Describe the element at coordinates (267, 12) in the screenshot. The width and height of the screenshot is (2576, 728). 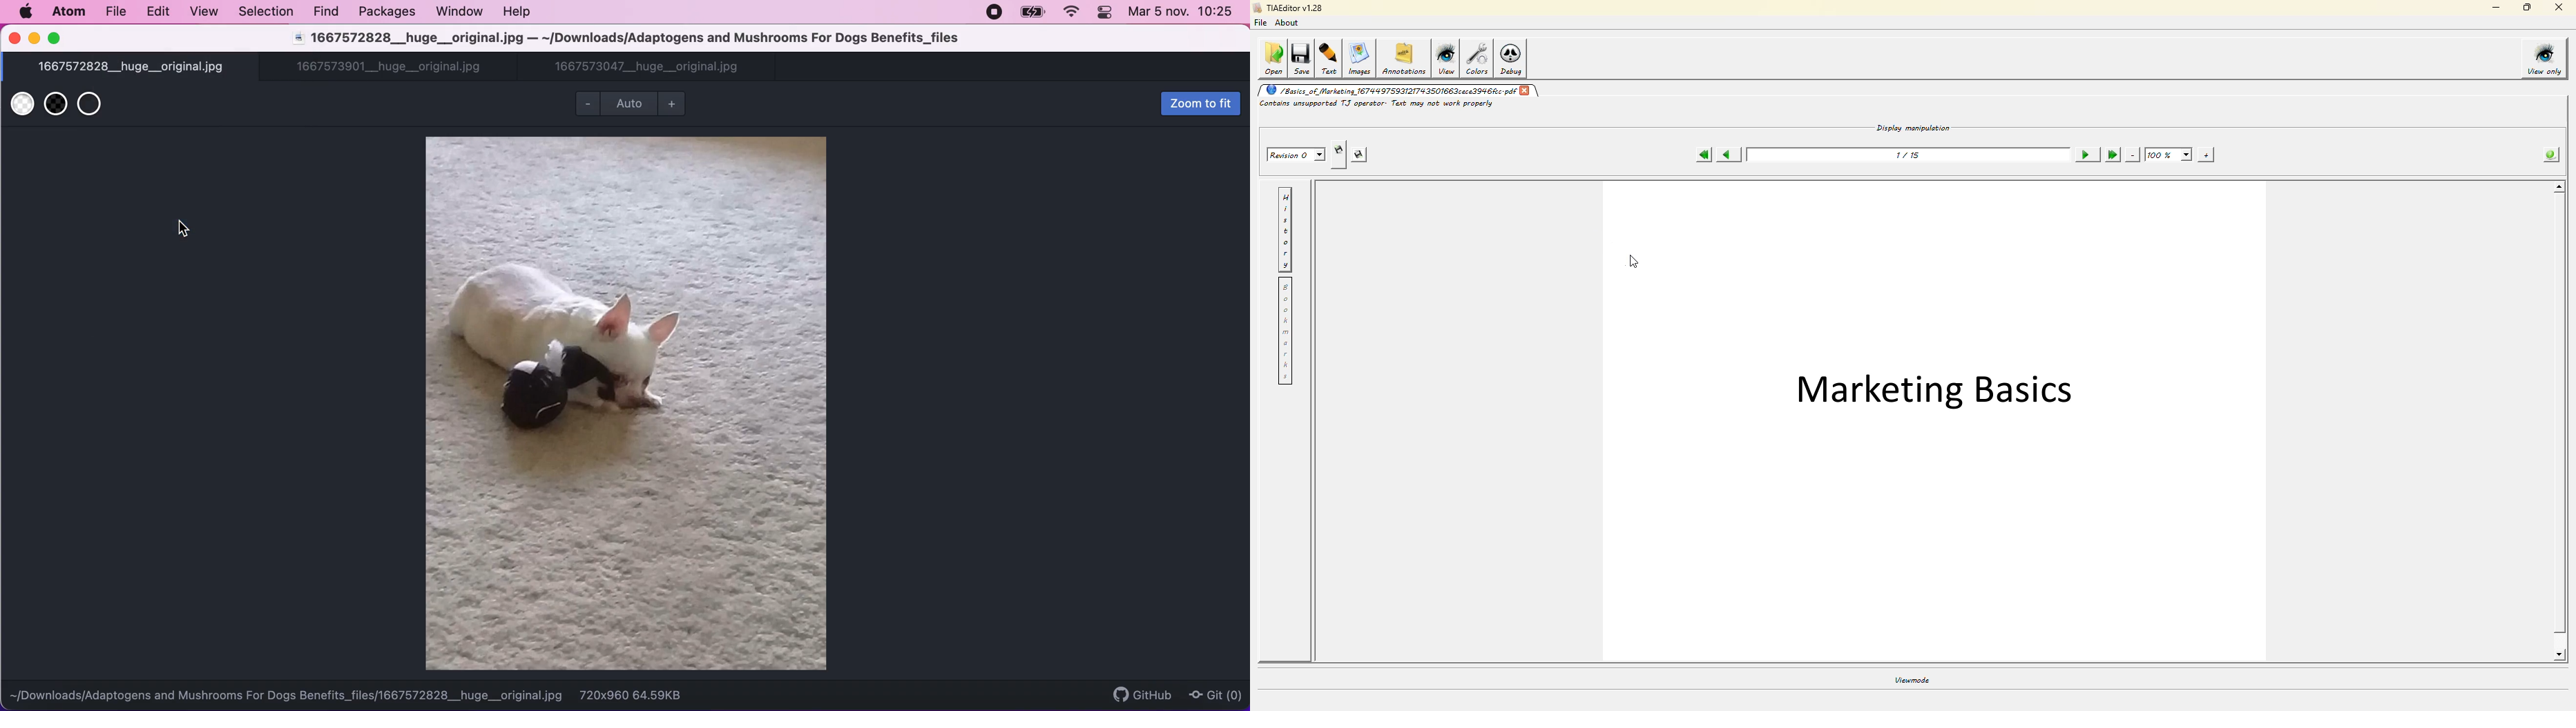
I see `selection` at that location.